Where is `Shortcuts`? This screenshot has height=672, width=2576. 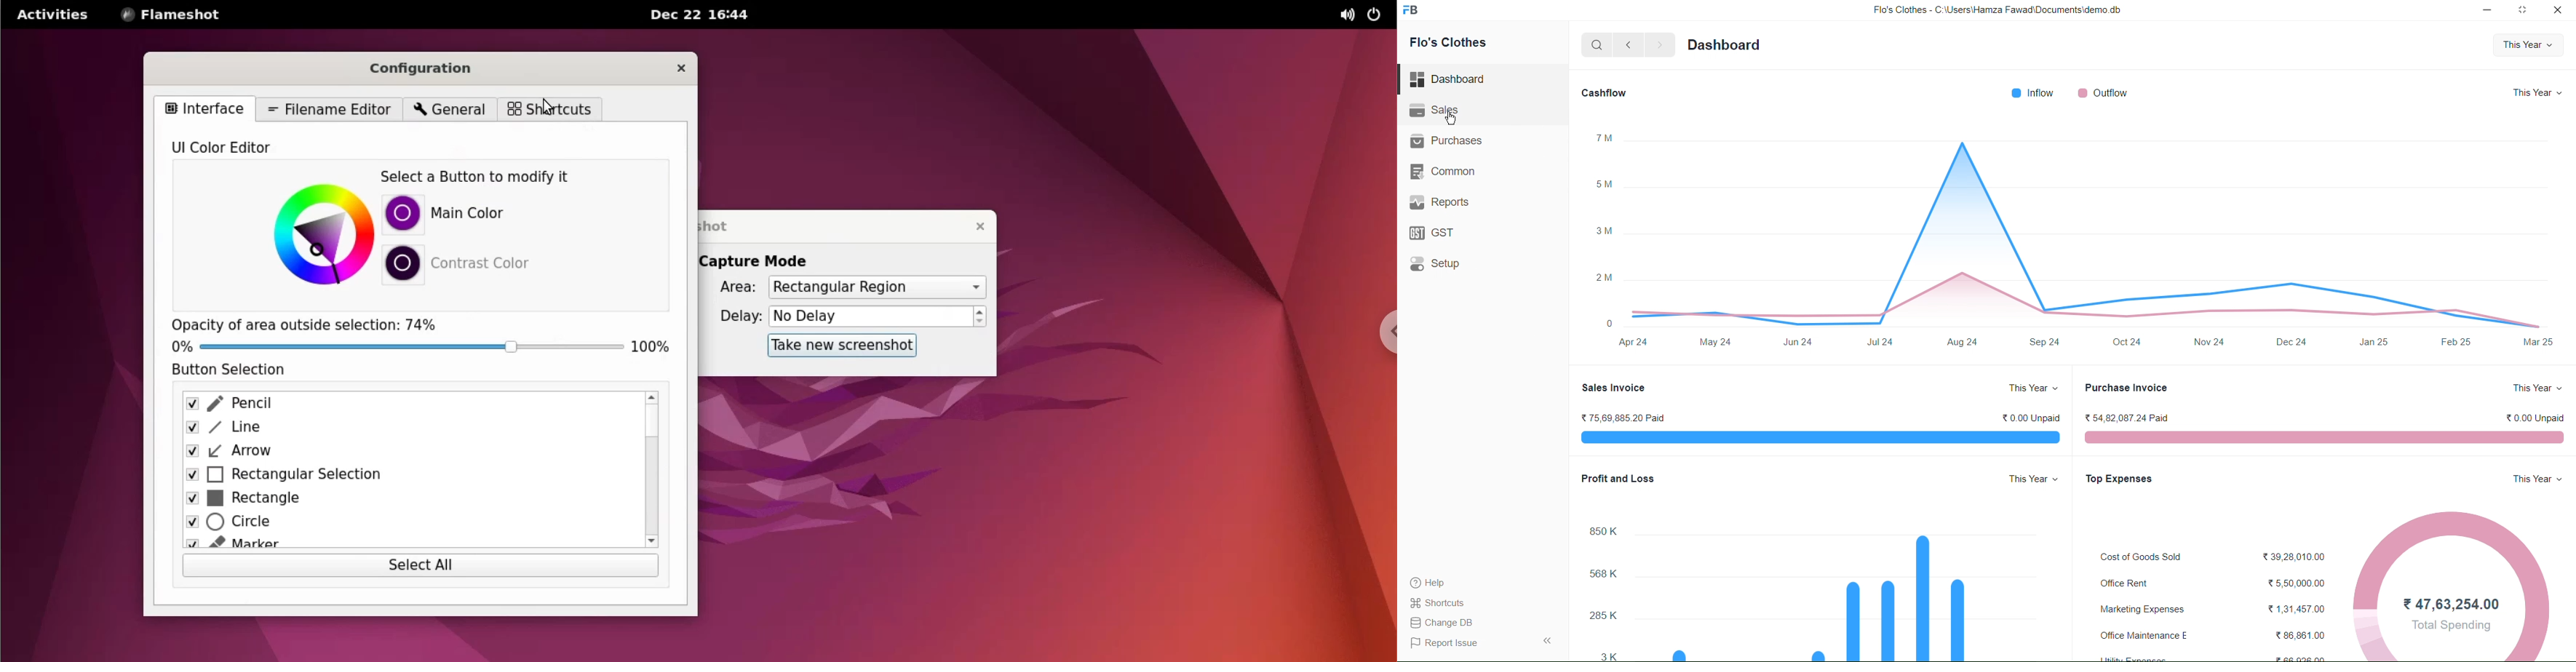 Shortcuts is located at coordinates (1445, 602).